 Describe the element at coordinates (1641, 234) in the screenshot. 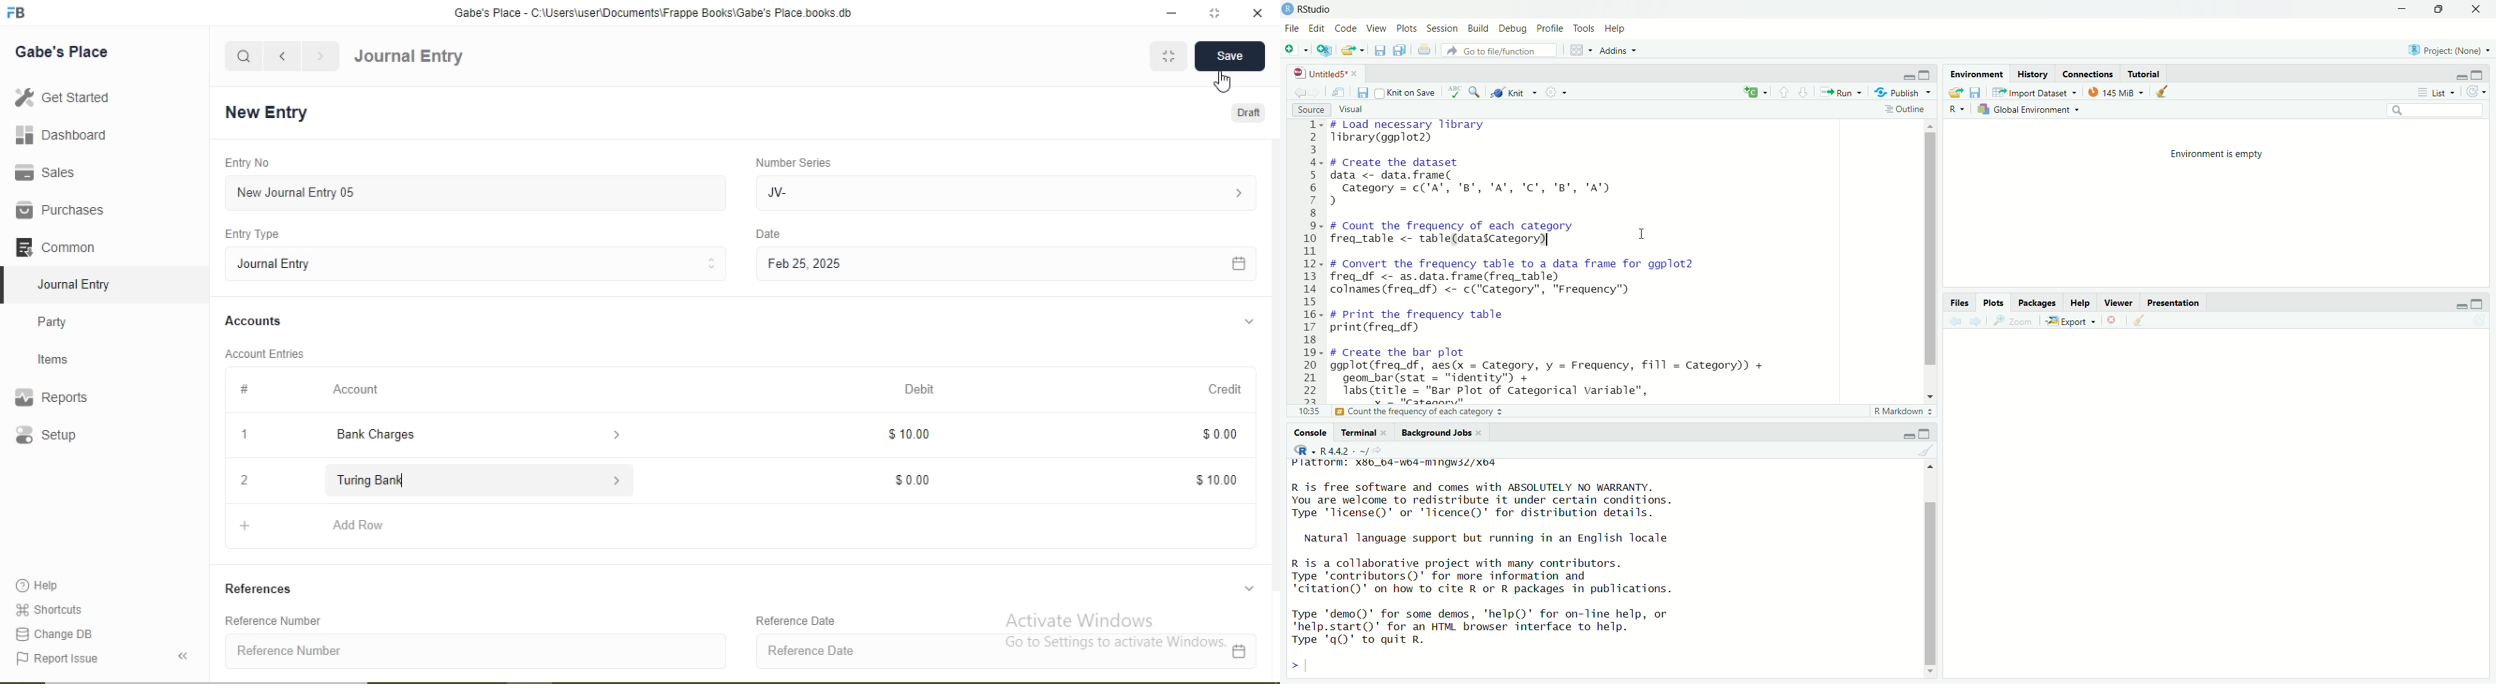

I see `cursor` at that location.